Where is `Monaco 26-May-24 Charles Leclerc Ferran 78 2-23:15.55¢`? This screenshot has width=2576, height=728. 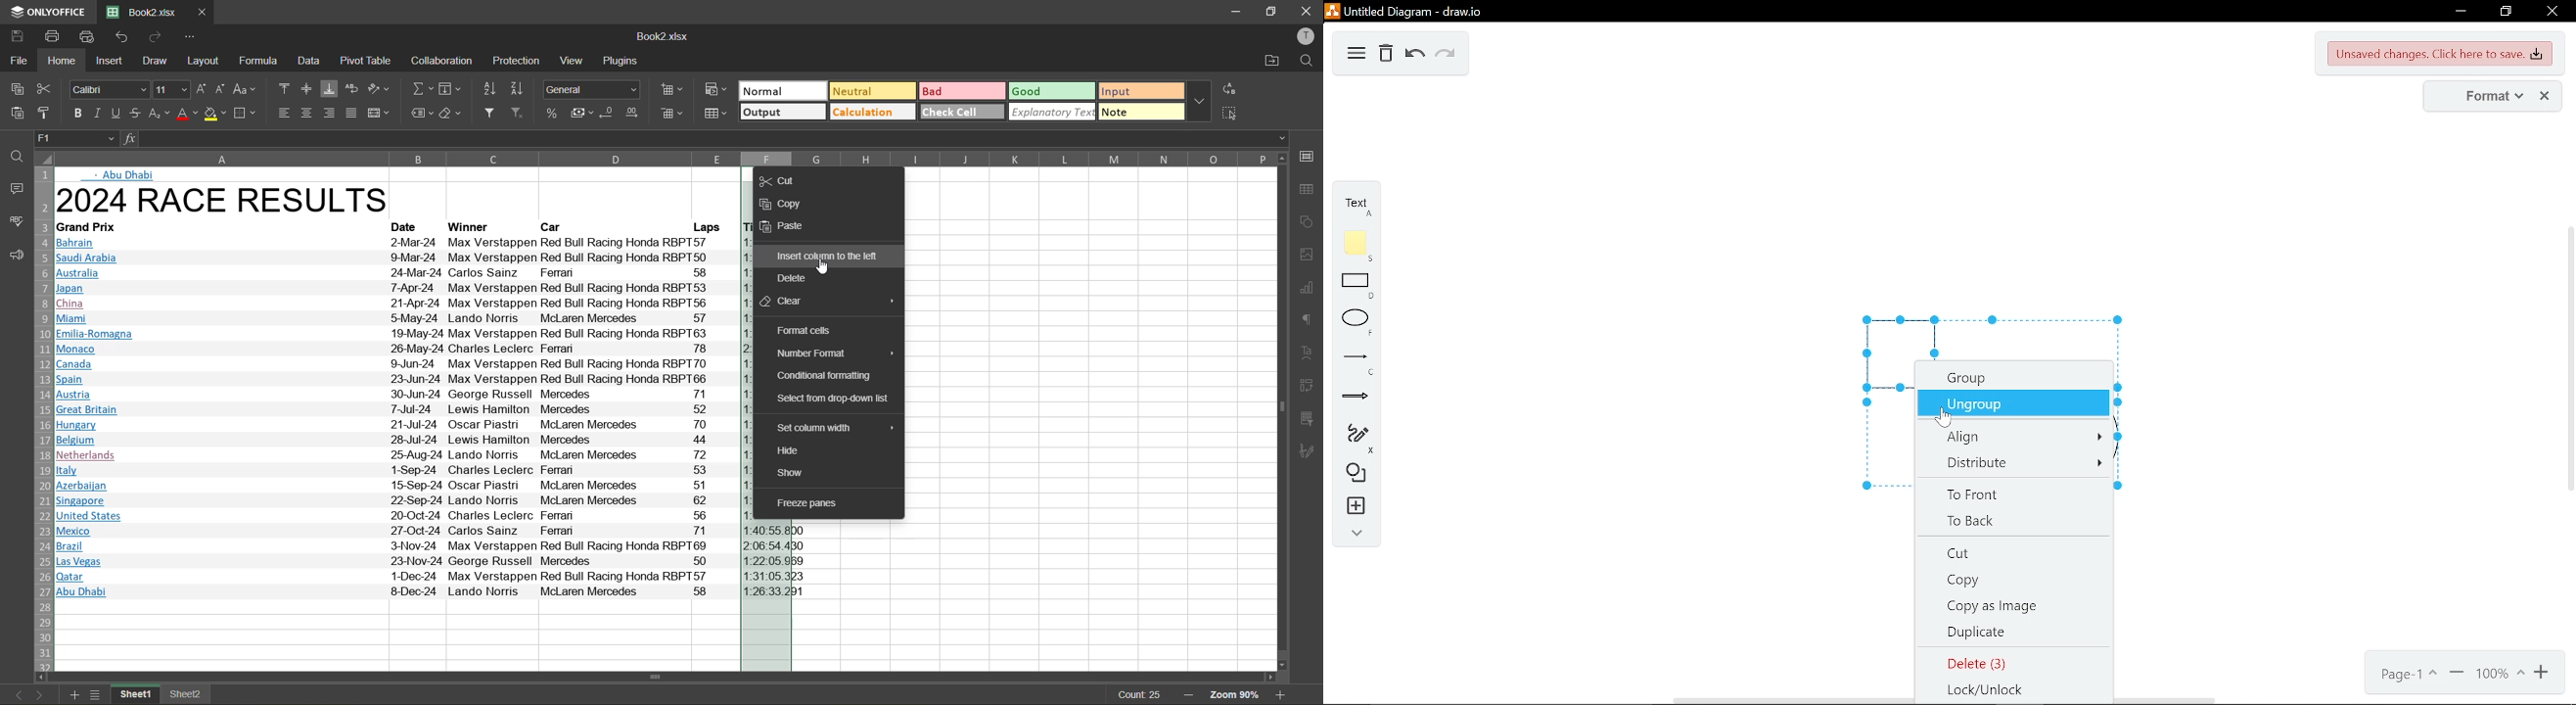 Monaco 26-May-24 Charles Leclerc Ferran 78 2-23:15.55¢ is located at coordinates (398, 348).